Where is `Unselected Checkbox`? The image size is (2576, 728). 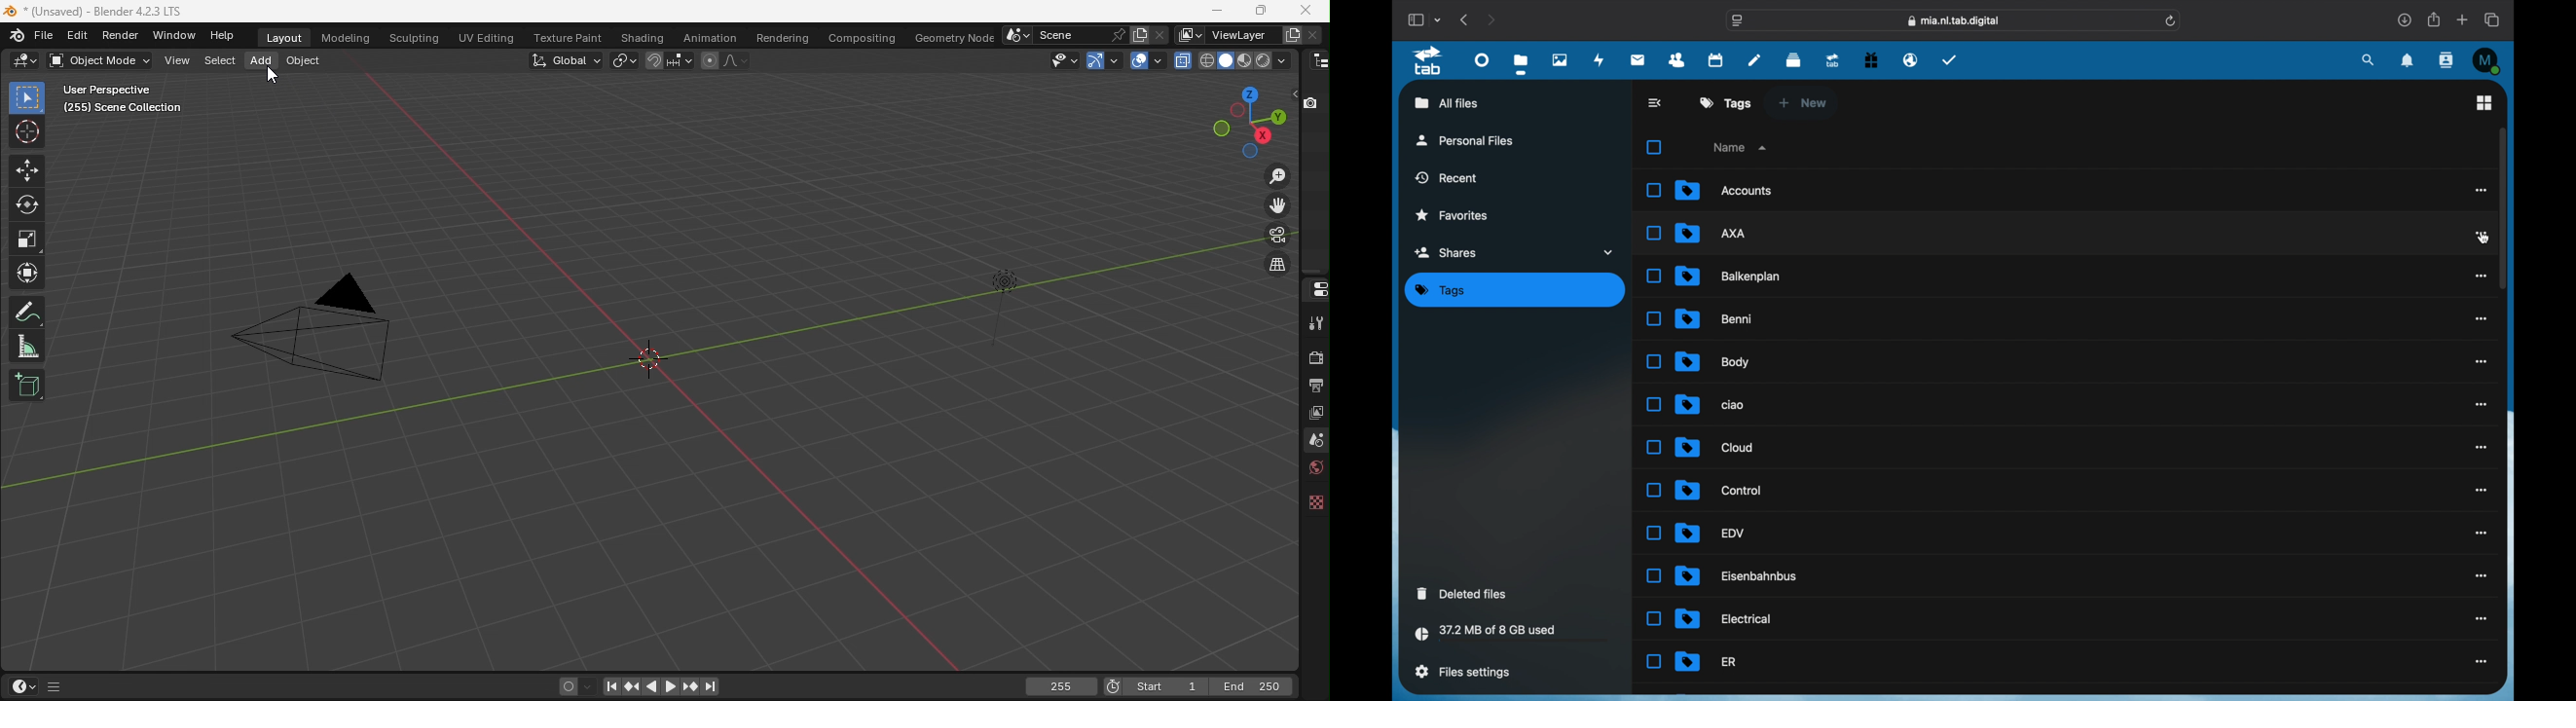 Unselected Checkbox is located at coordinates (1652, 362).